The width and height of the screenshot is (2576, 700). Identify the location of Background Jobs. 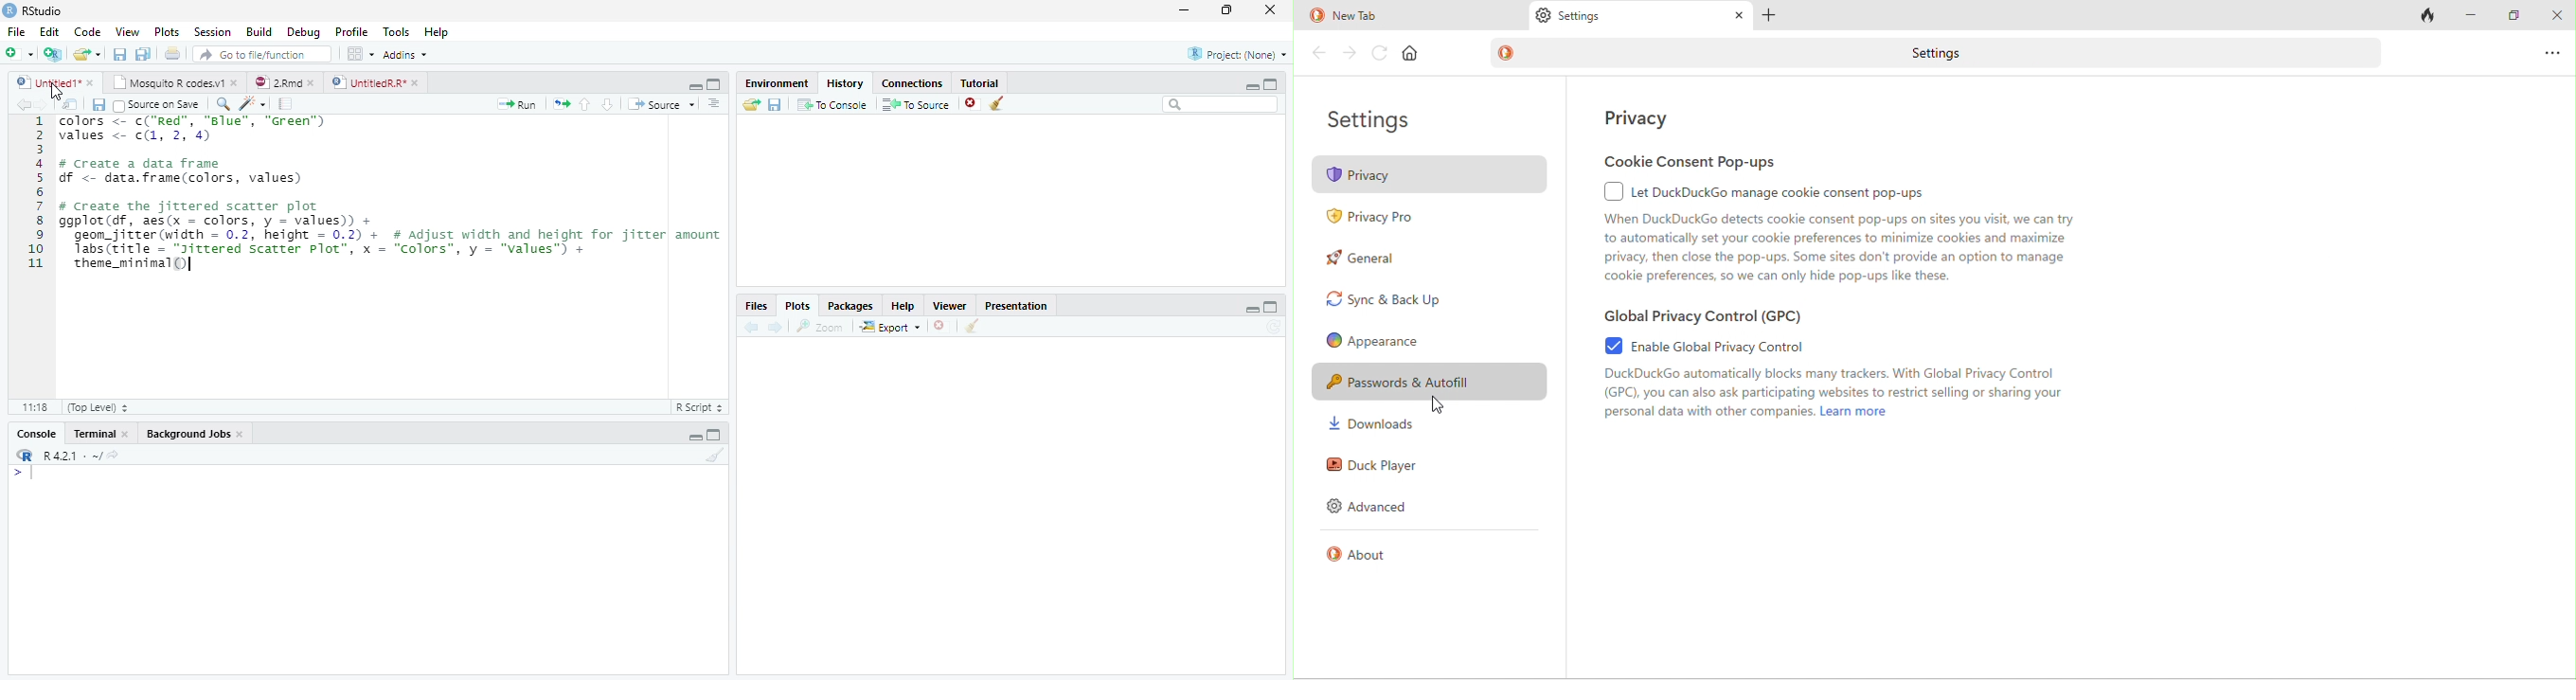
(188, 433).